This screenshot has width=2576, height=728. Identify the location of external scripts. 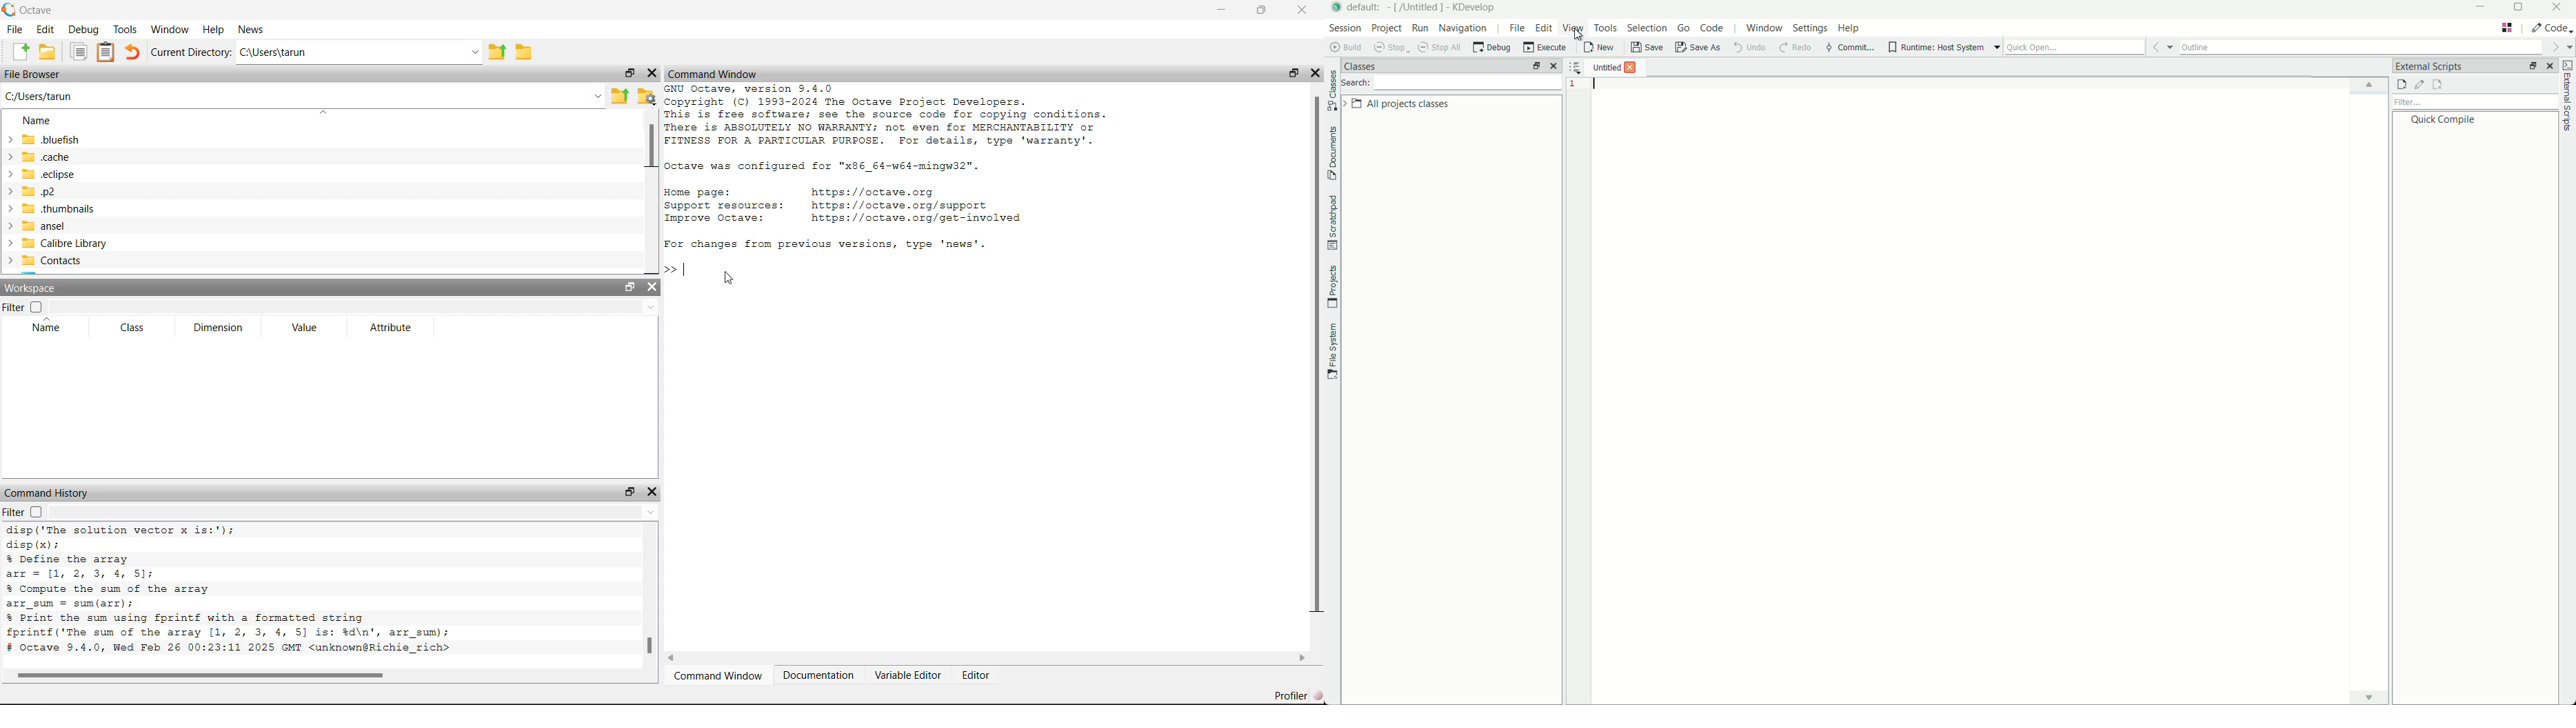
(2430, 67).